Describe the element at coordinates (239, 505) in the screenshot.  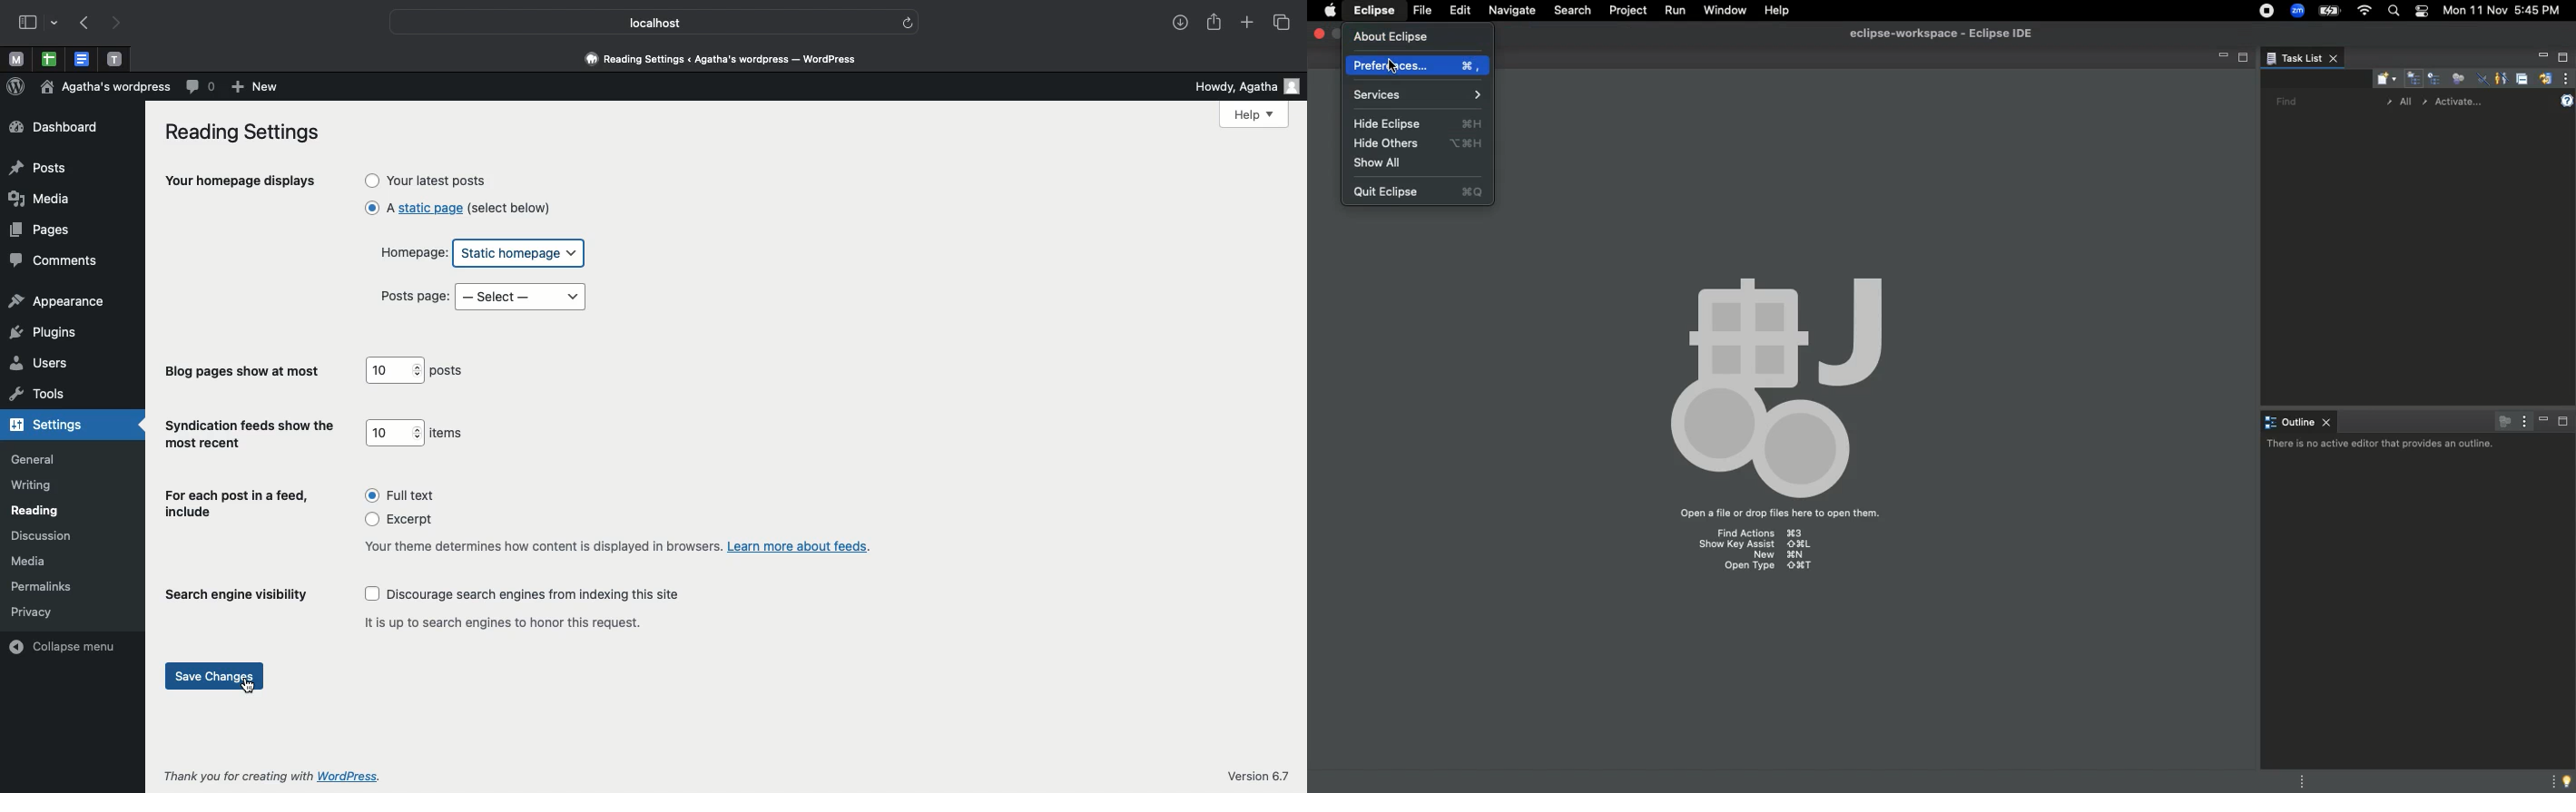
I see `For each post in a feed, include` at that location.